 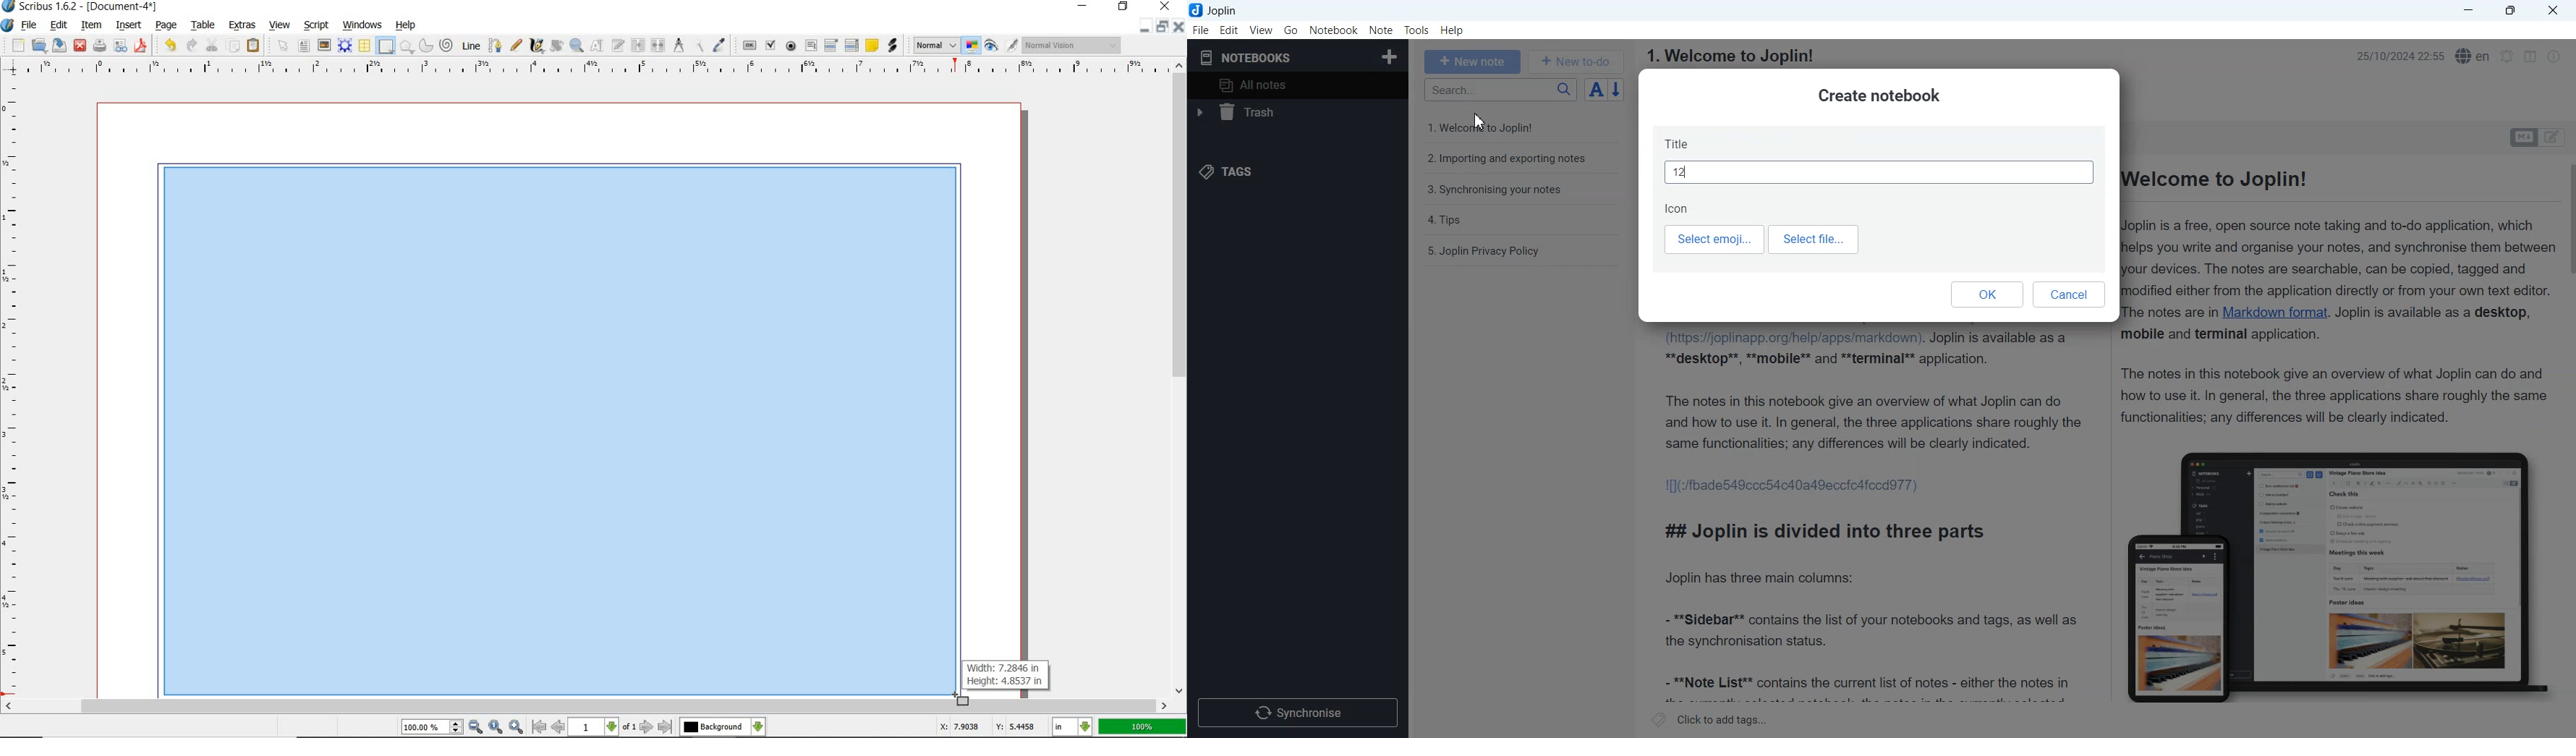 I want to click on File , so click(x=1200, y=30).